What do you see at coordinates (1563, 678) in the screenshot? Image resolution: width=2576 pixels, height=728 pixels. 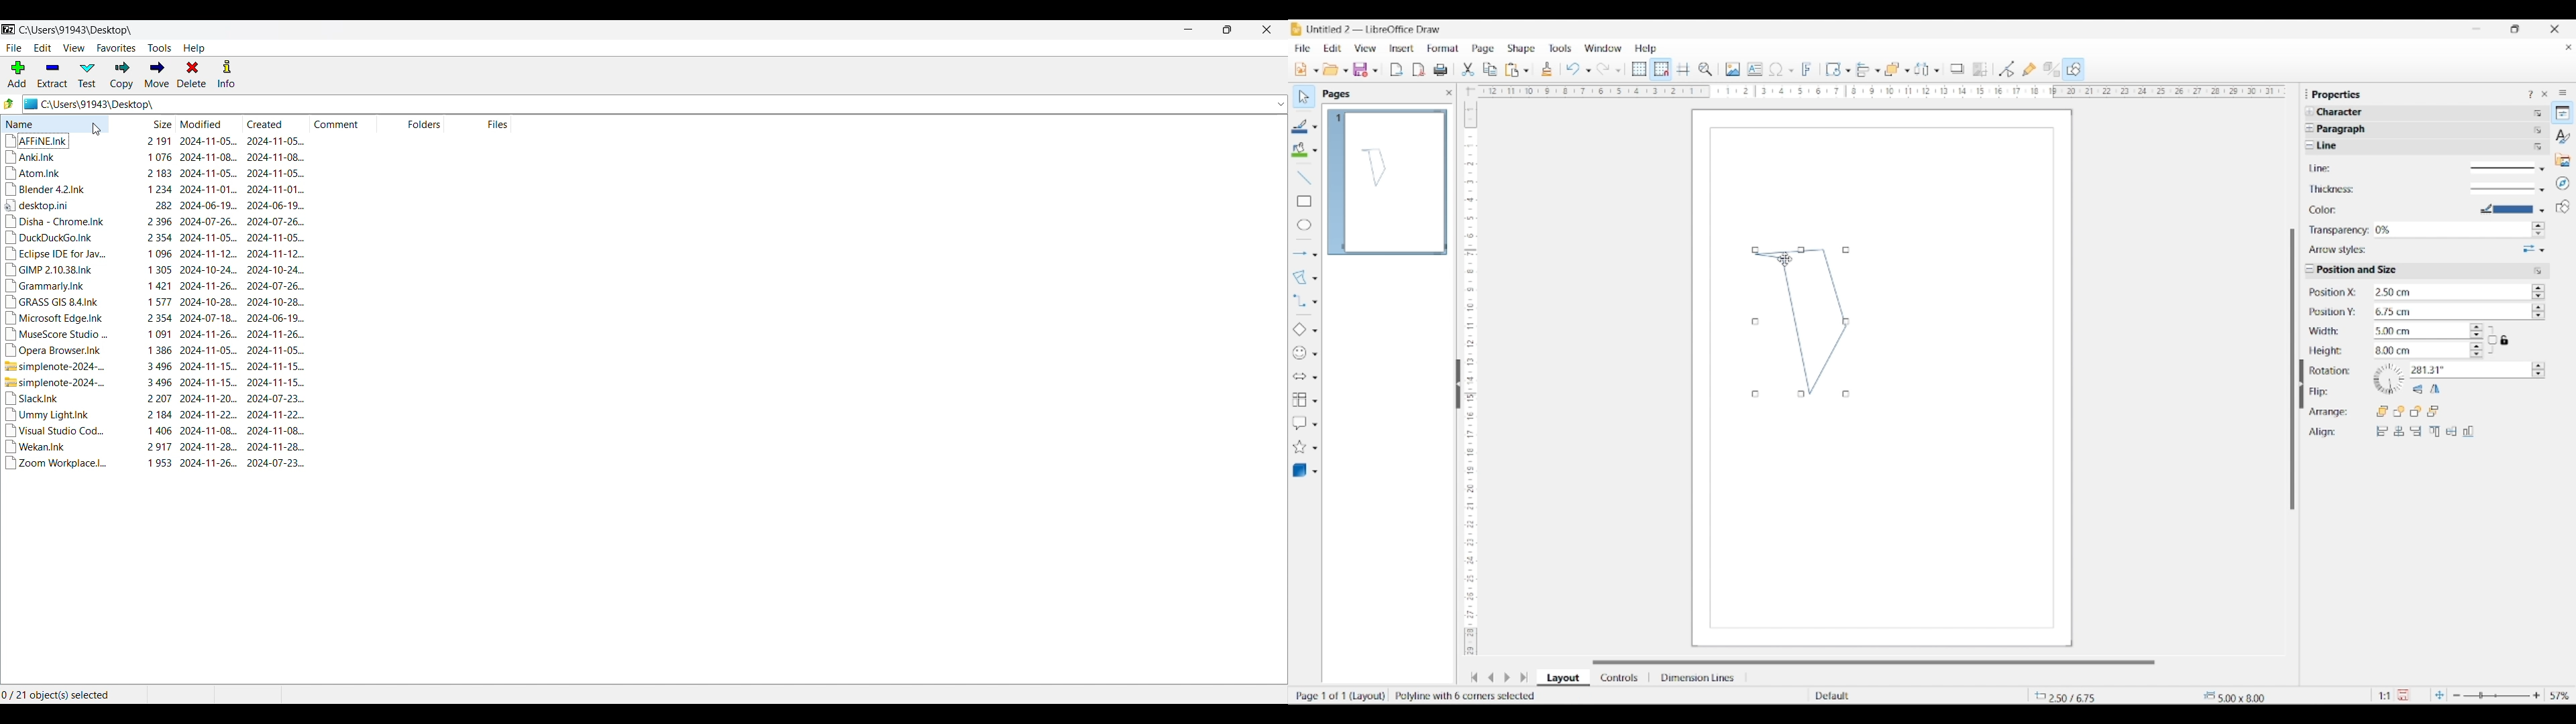 I see `Layout selected` at bounding box center [1563, 678].